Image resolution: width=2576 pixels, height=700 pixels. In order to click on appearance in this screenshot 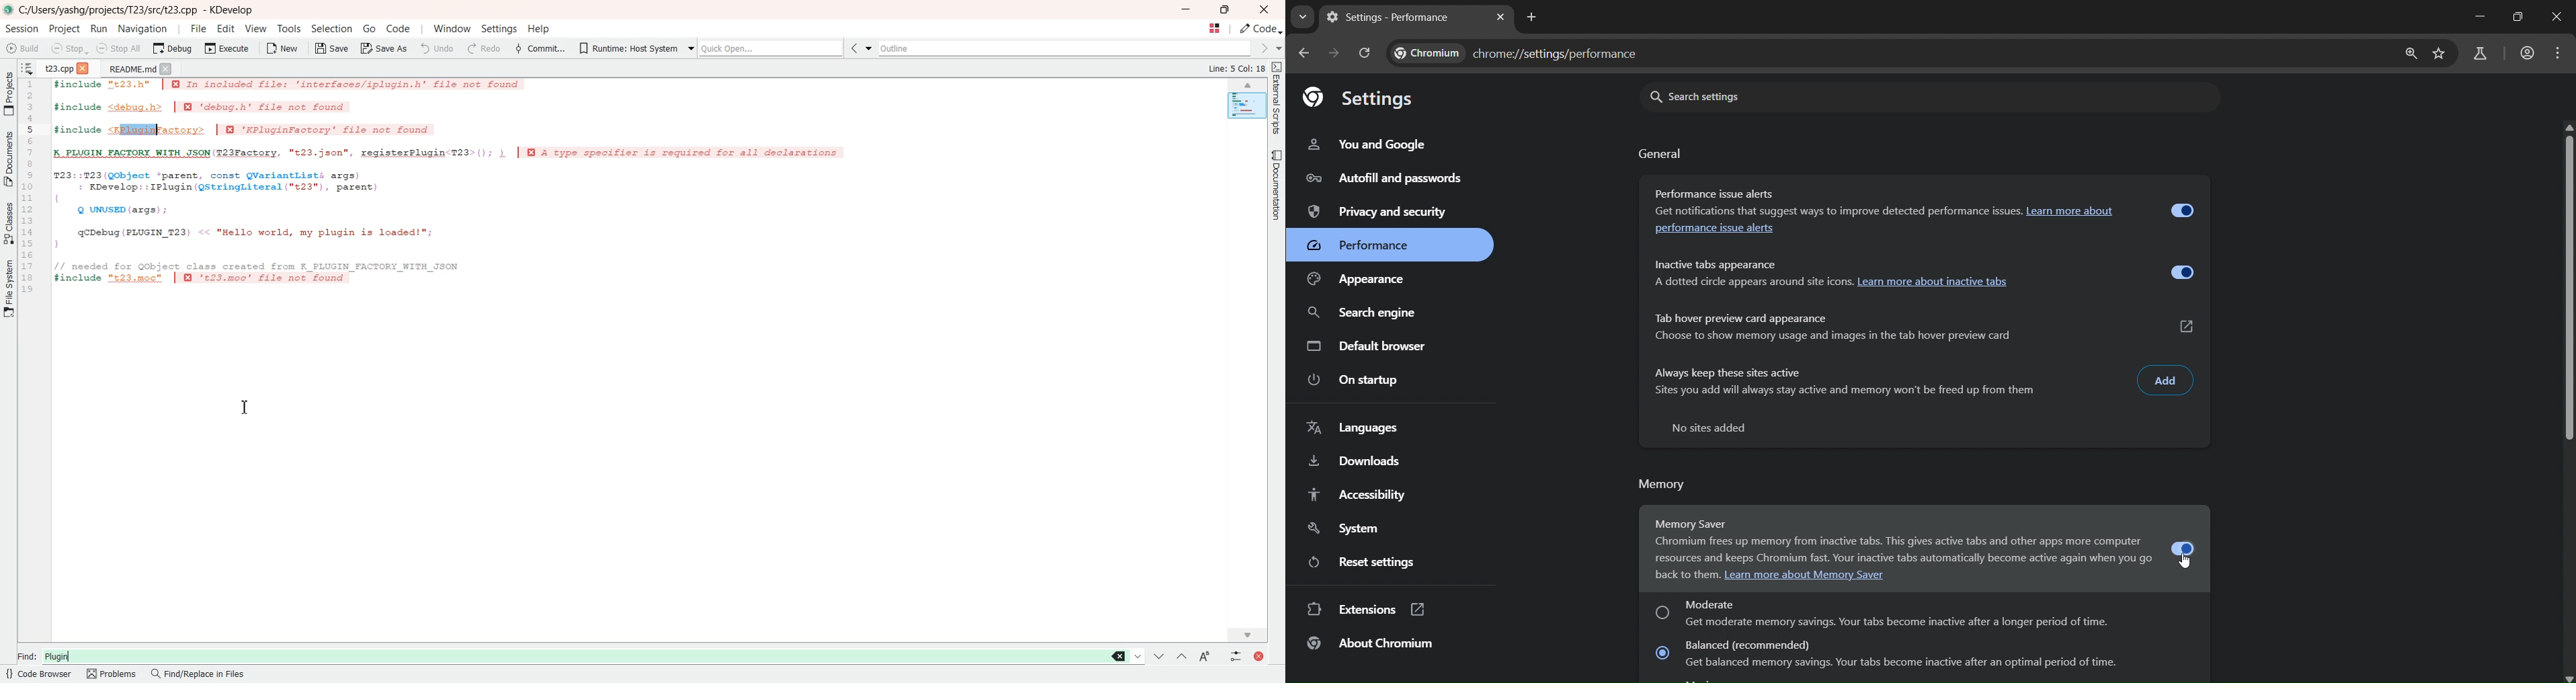, I will do `click(1363, 281)`.